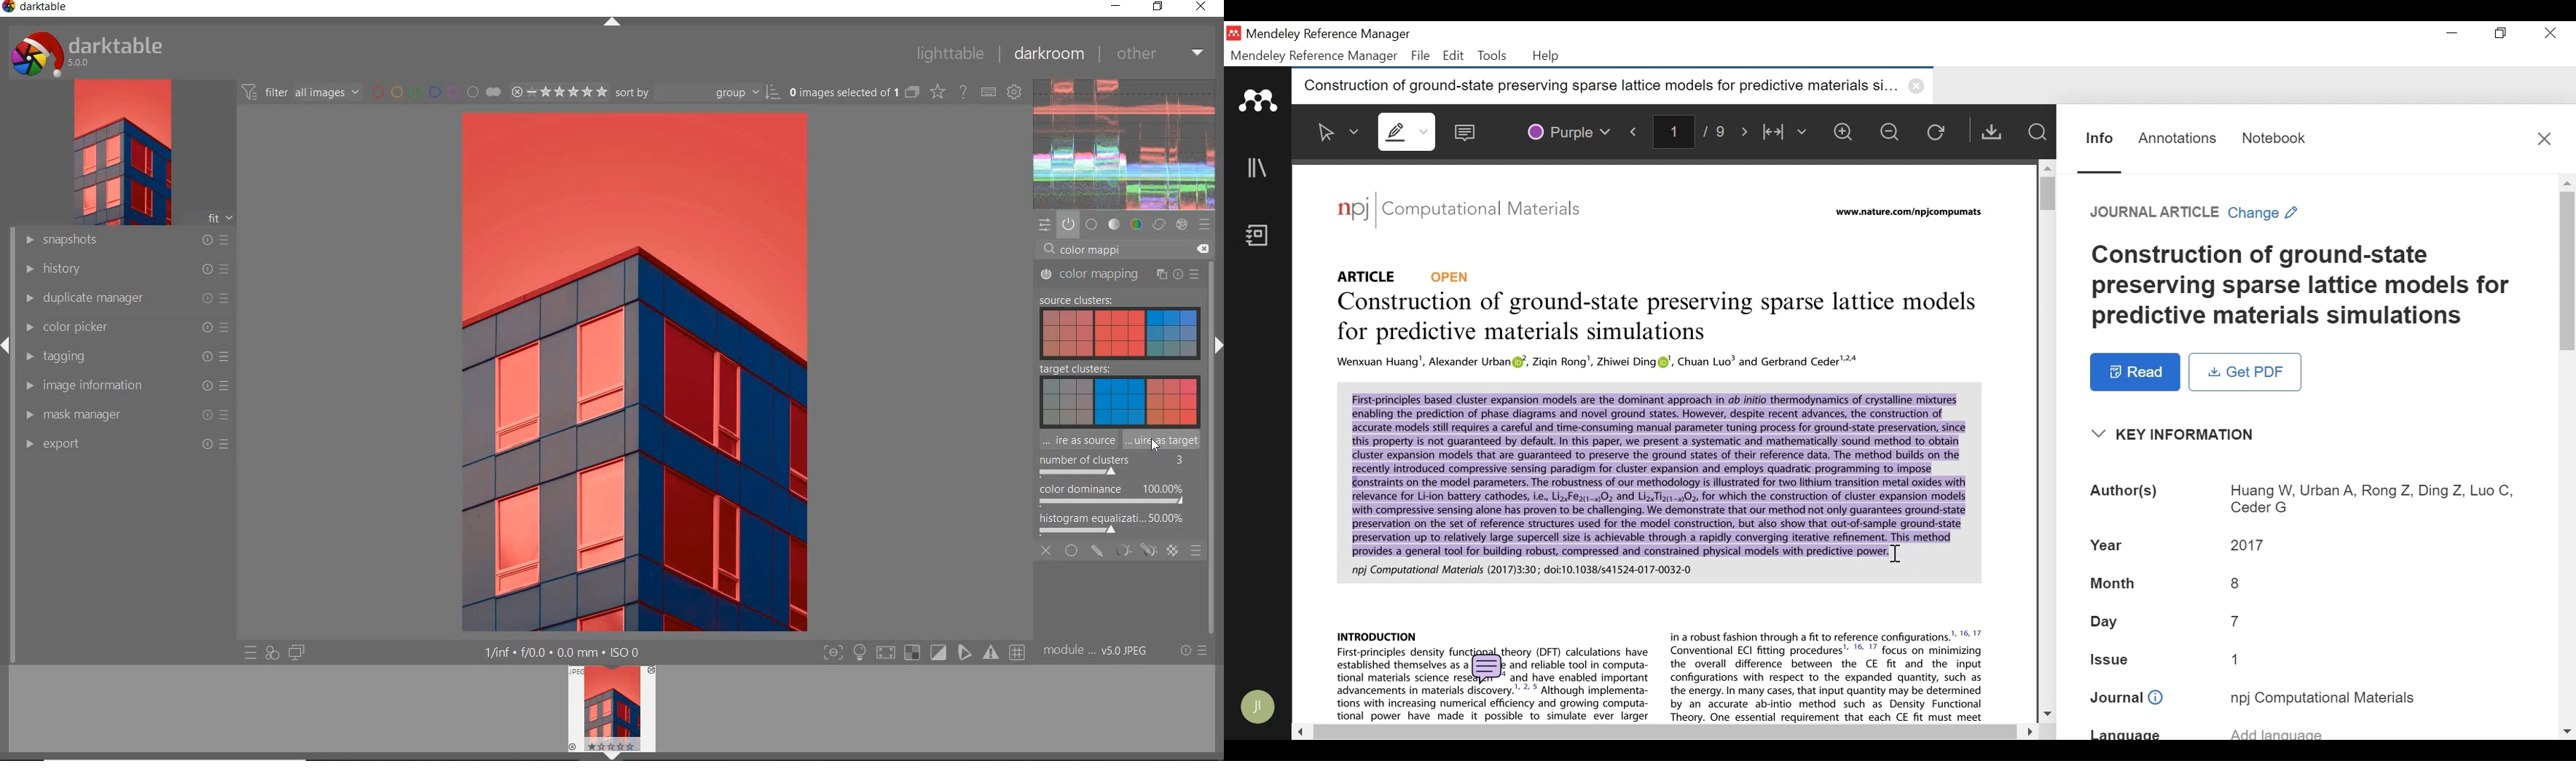 This screenshot has width=2576, height=784. Describe the element at coordinates (2127, 698) in the screenshot. I see `Journal` at that location.